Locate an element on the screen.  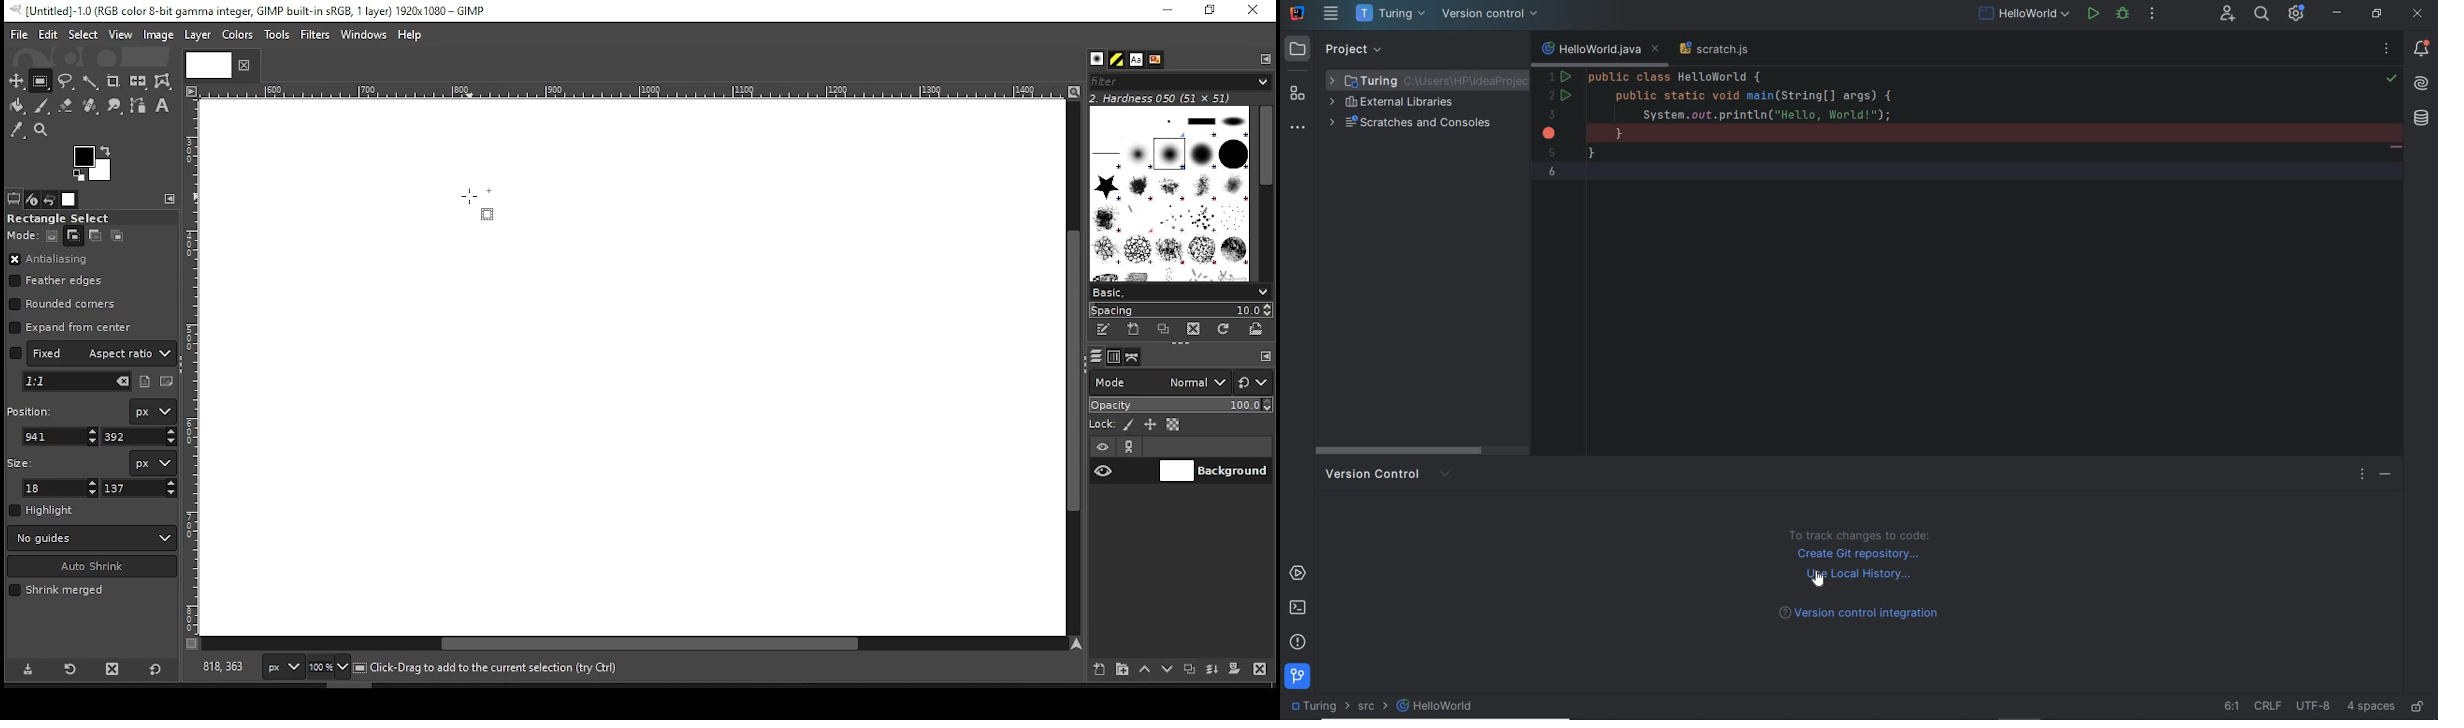
font is located at coordinates (1135, 60).